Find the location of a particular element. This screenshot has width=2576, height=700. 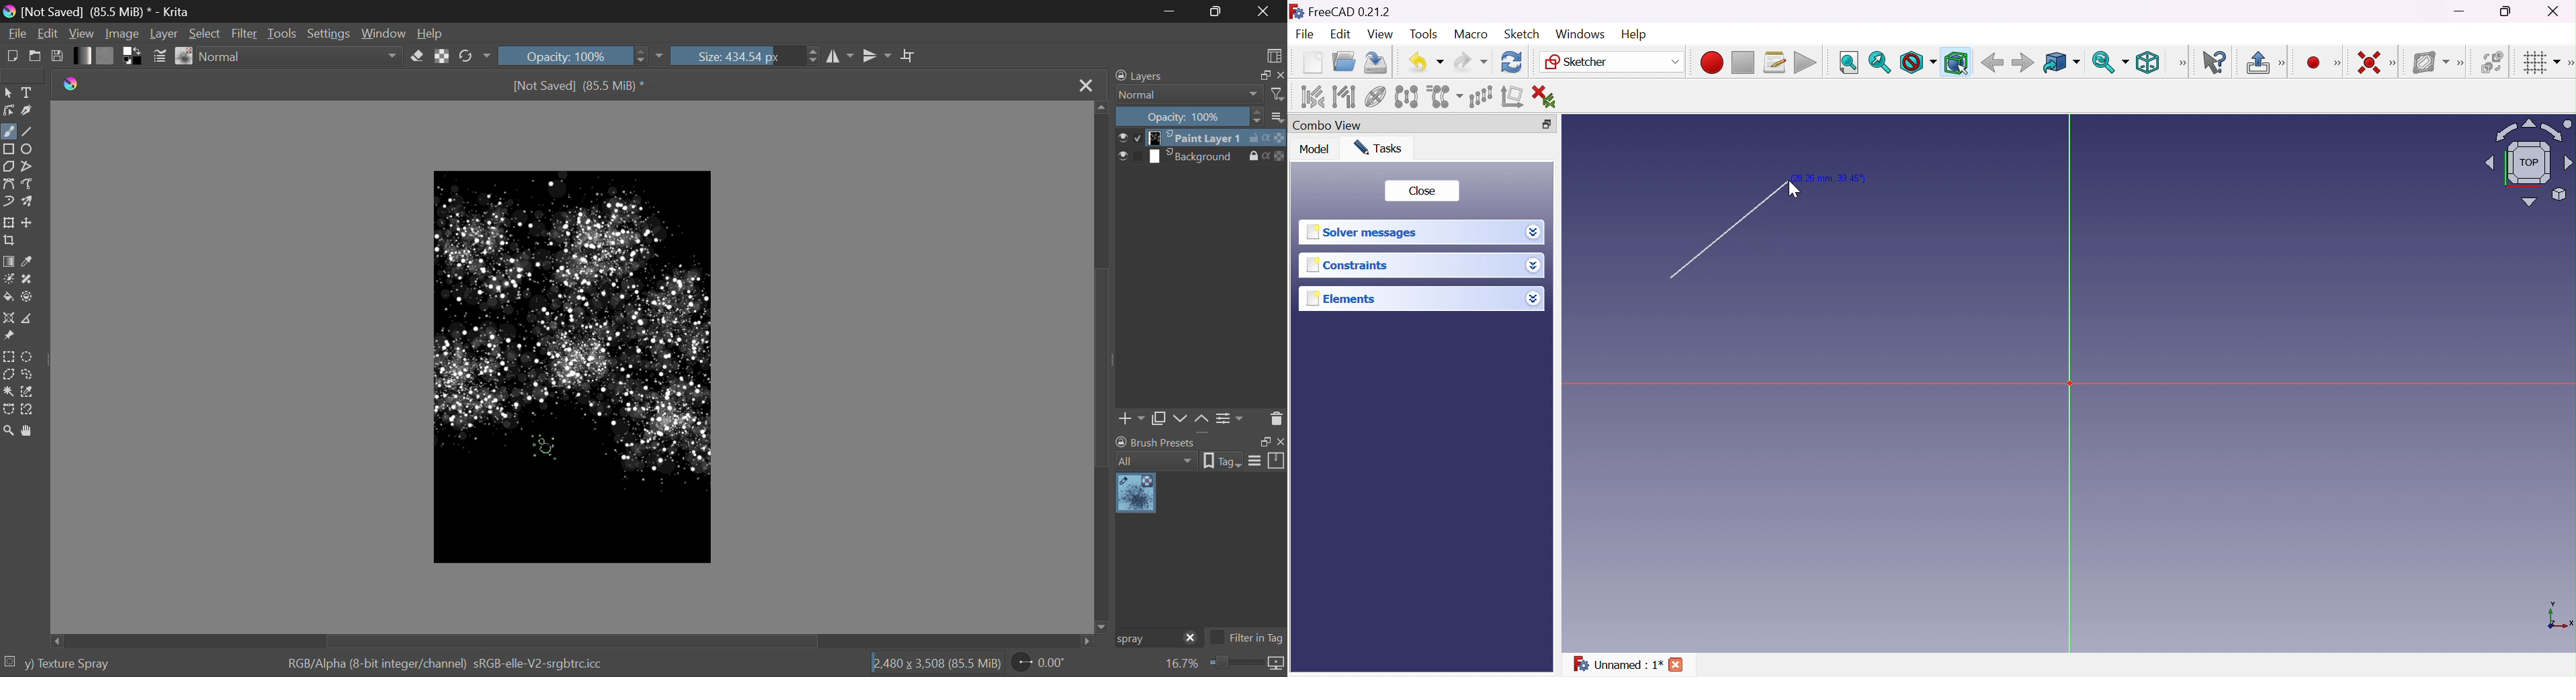

normal is located at coordinates (1190, 95).